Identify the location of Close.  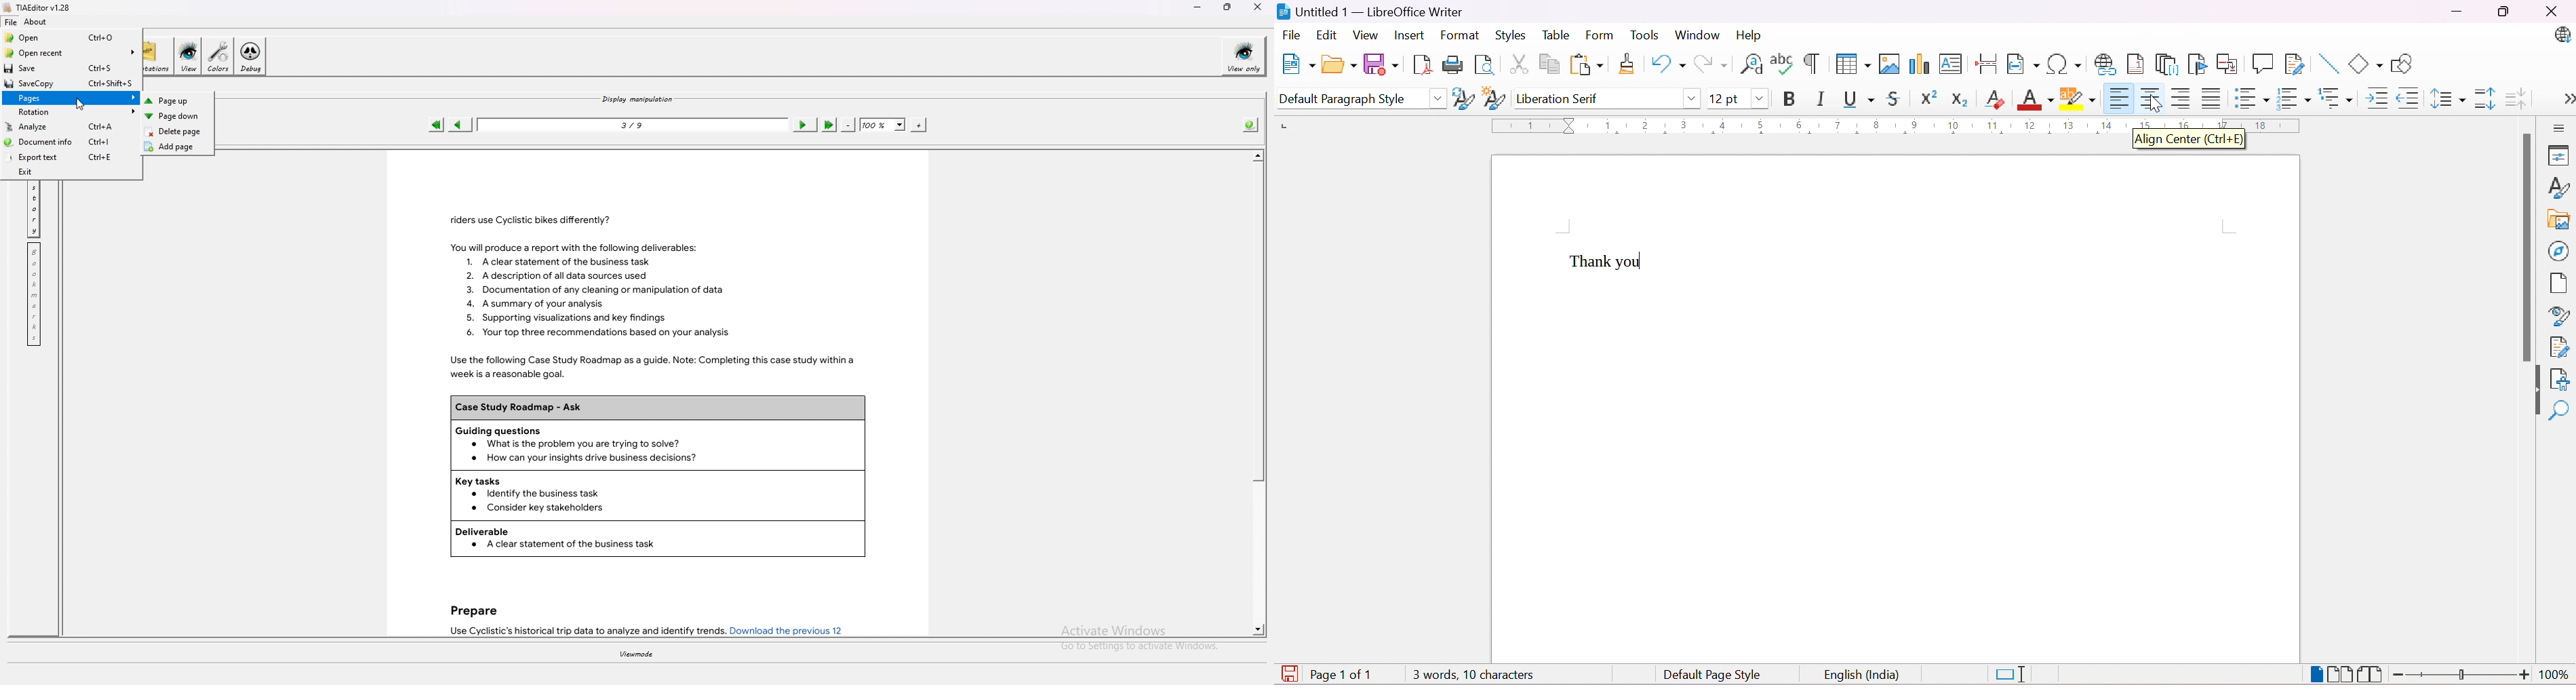
(2556, 13).